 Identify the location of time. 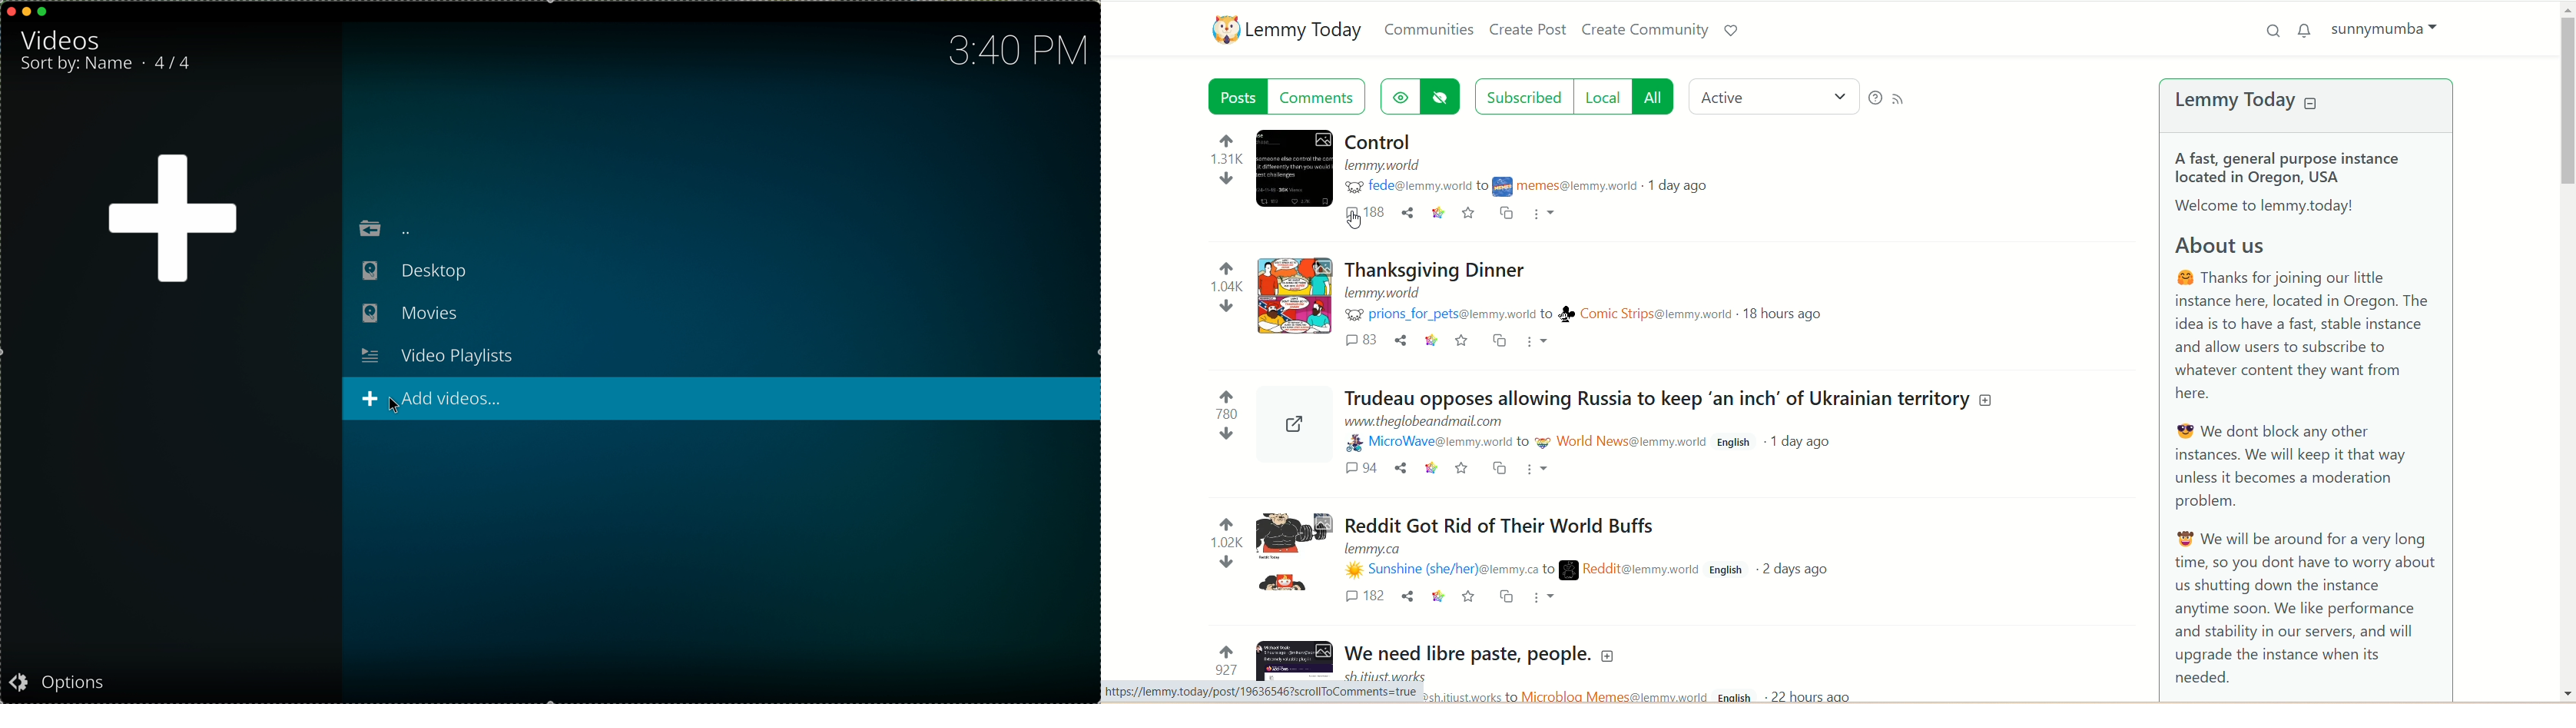
(1020, 52).